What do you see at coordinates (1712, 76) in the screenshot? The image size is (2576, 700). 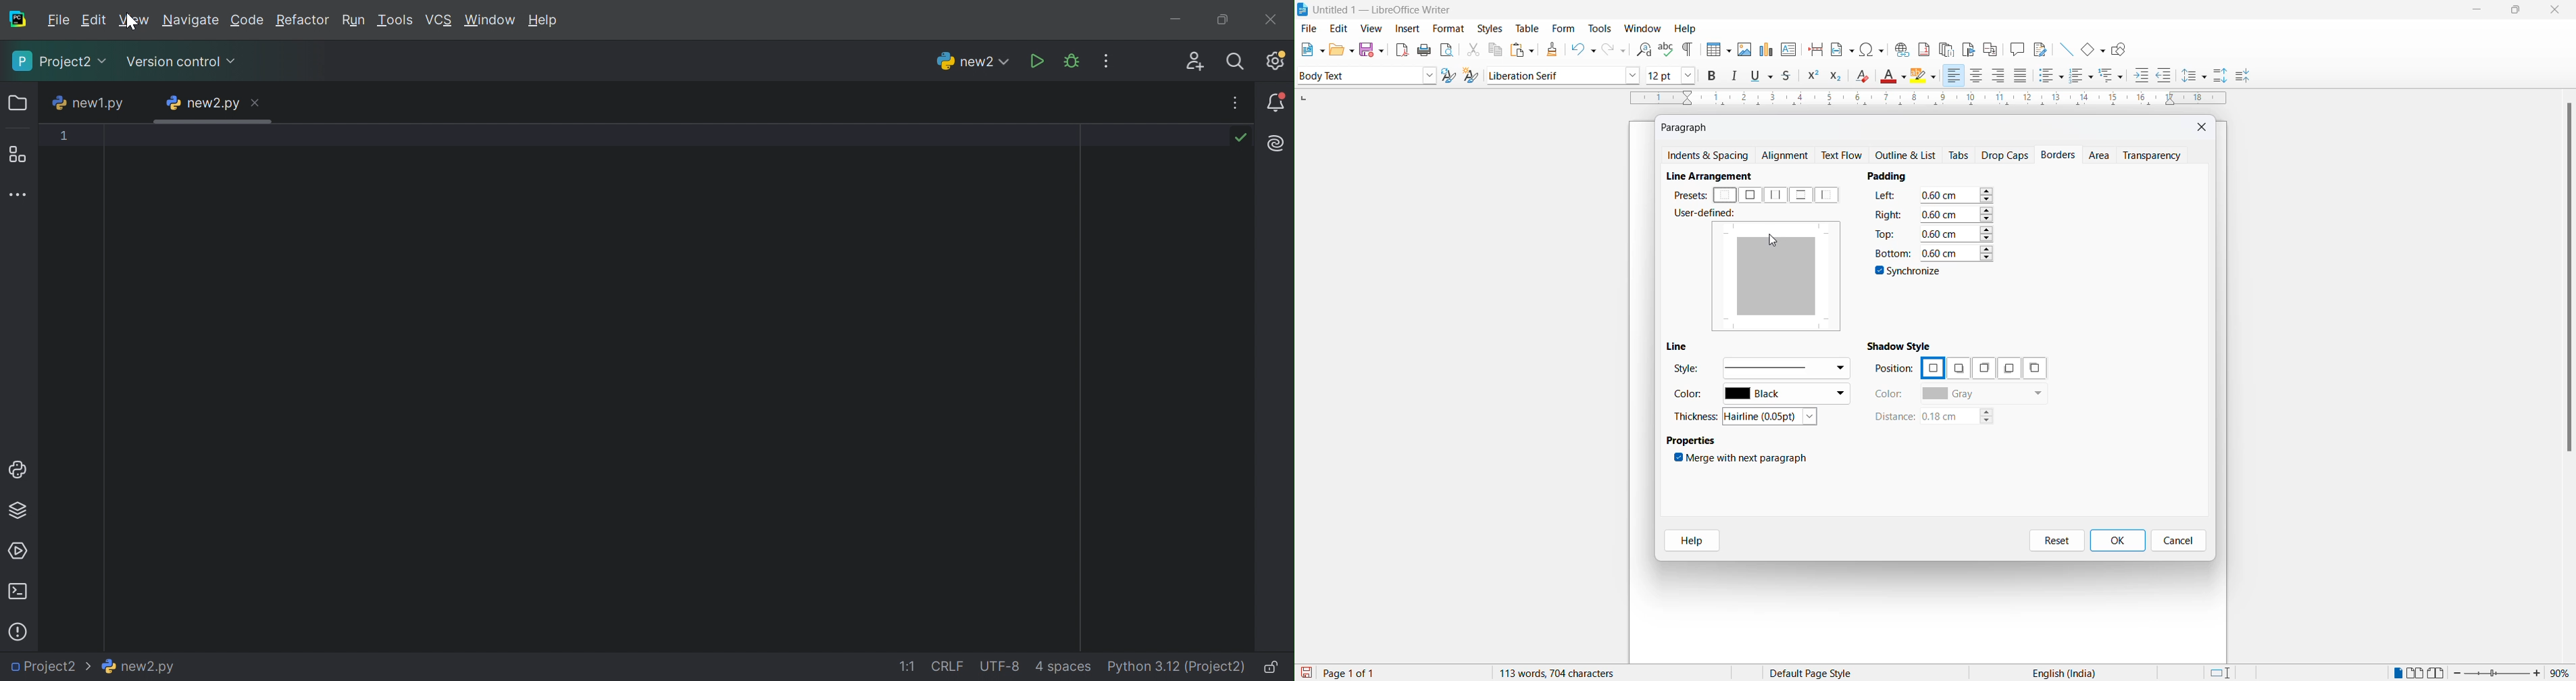 I see `bold` at bounding box center [1712, 76].